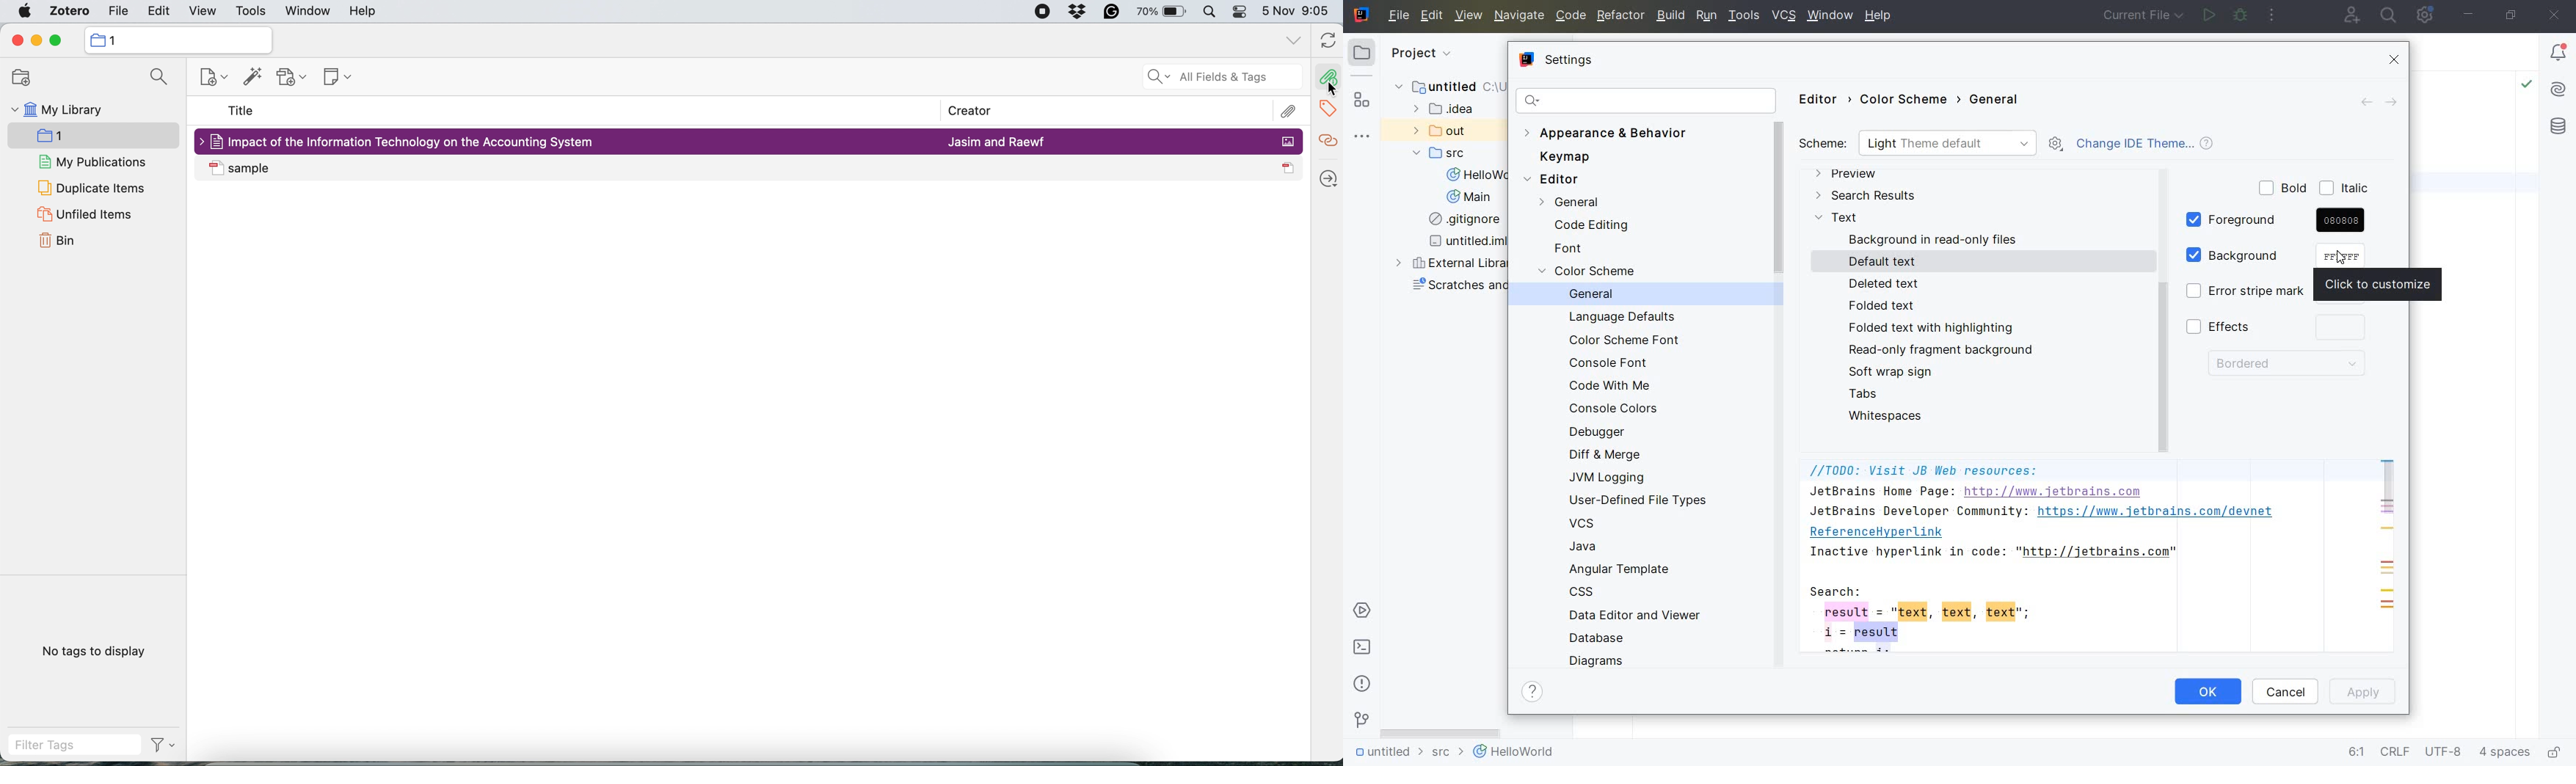 This screenshot has width=2576, height=784. I want to click on title, so click(242, 112).